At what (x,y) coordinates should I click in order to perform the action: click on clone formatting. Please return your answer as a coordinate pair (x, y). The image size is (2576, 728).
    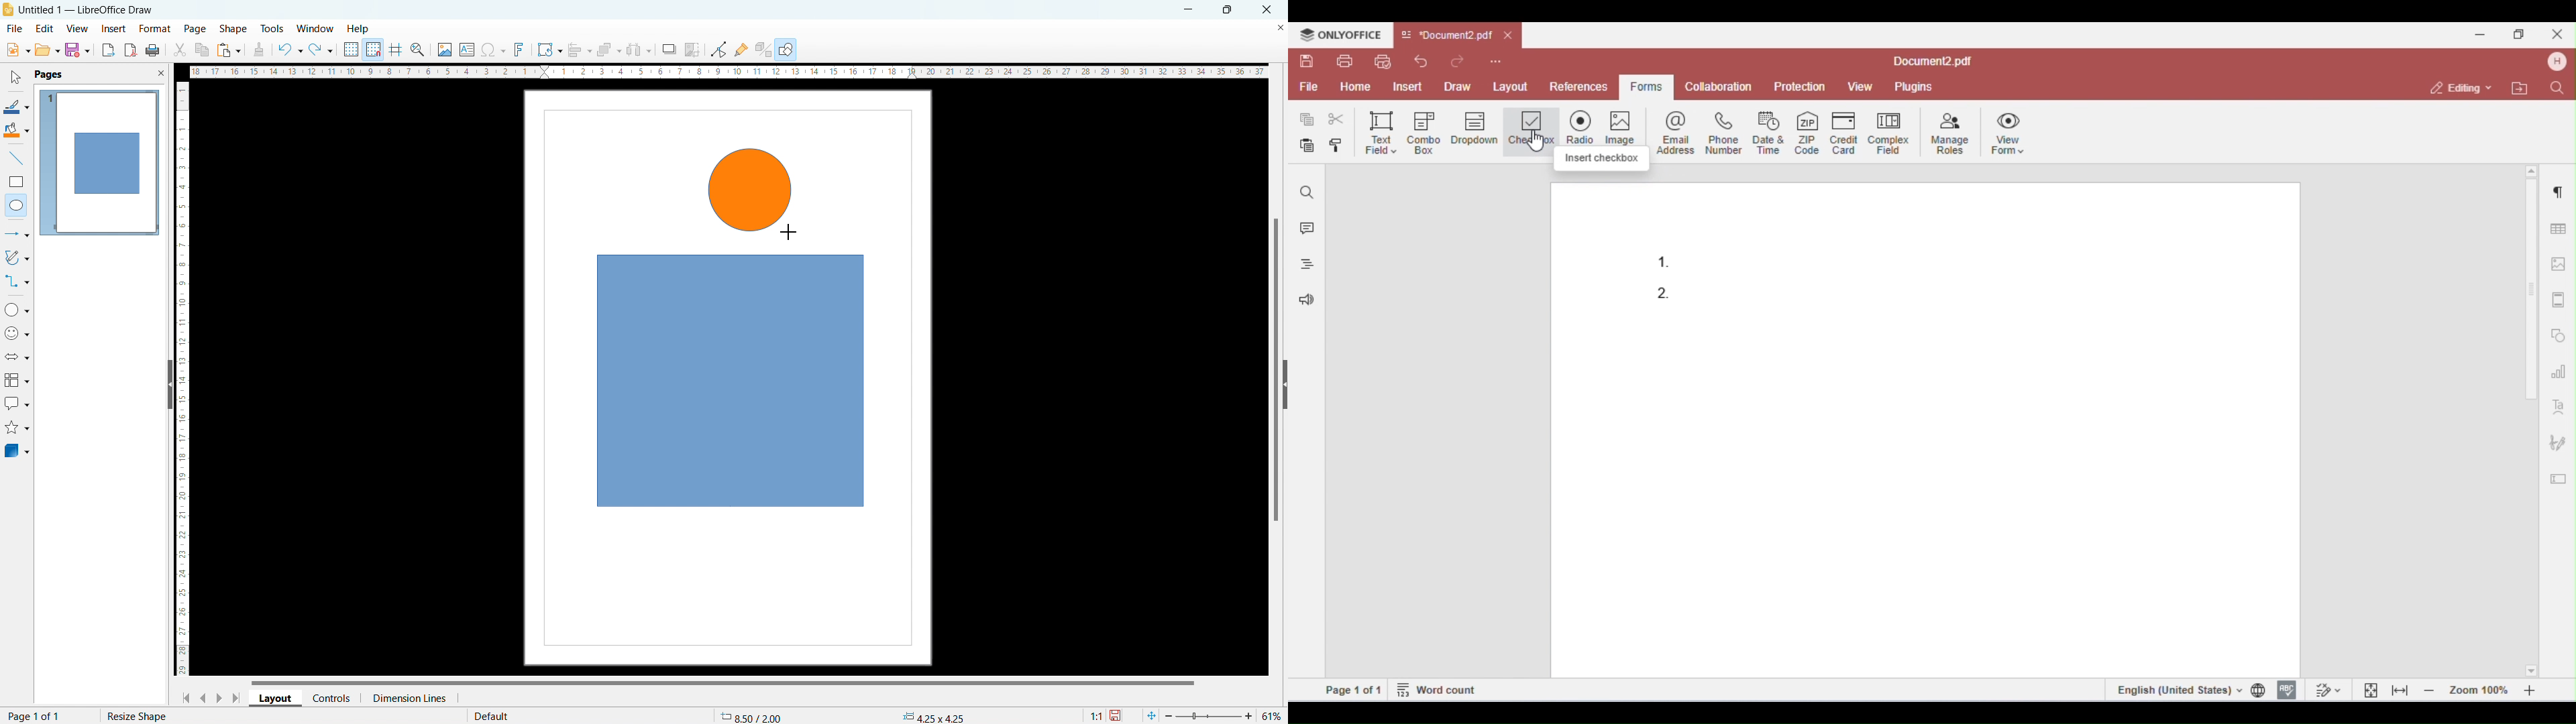
    Looking at the image, I should click on (259, 50).